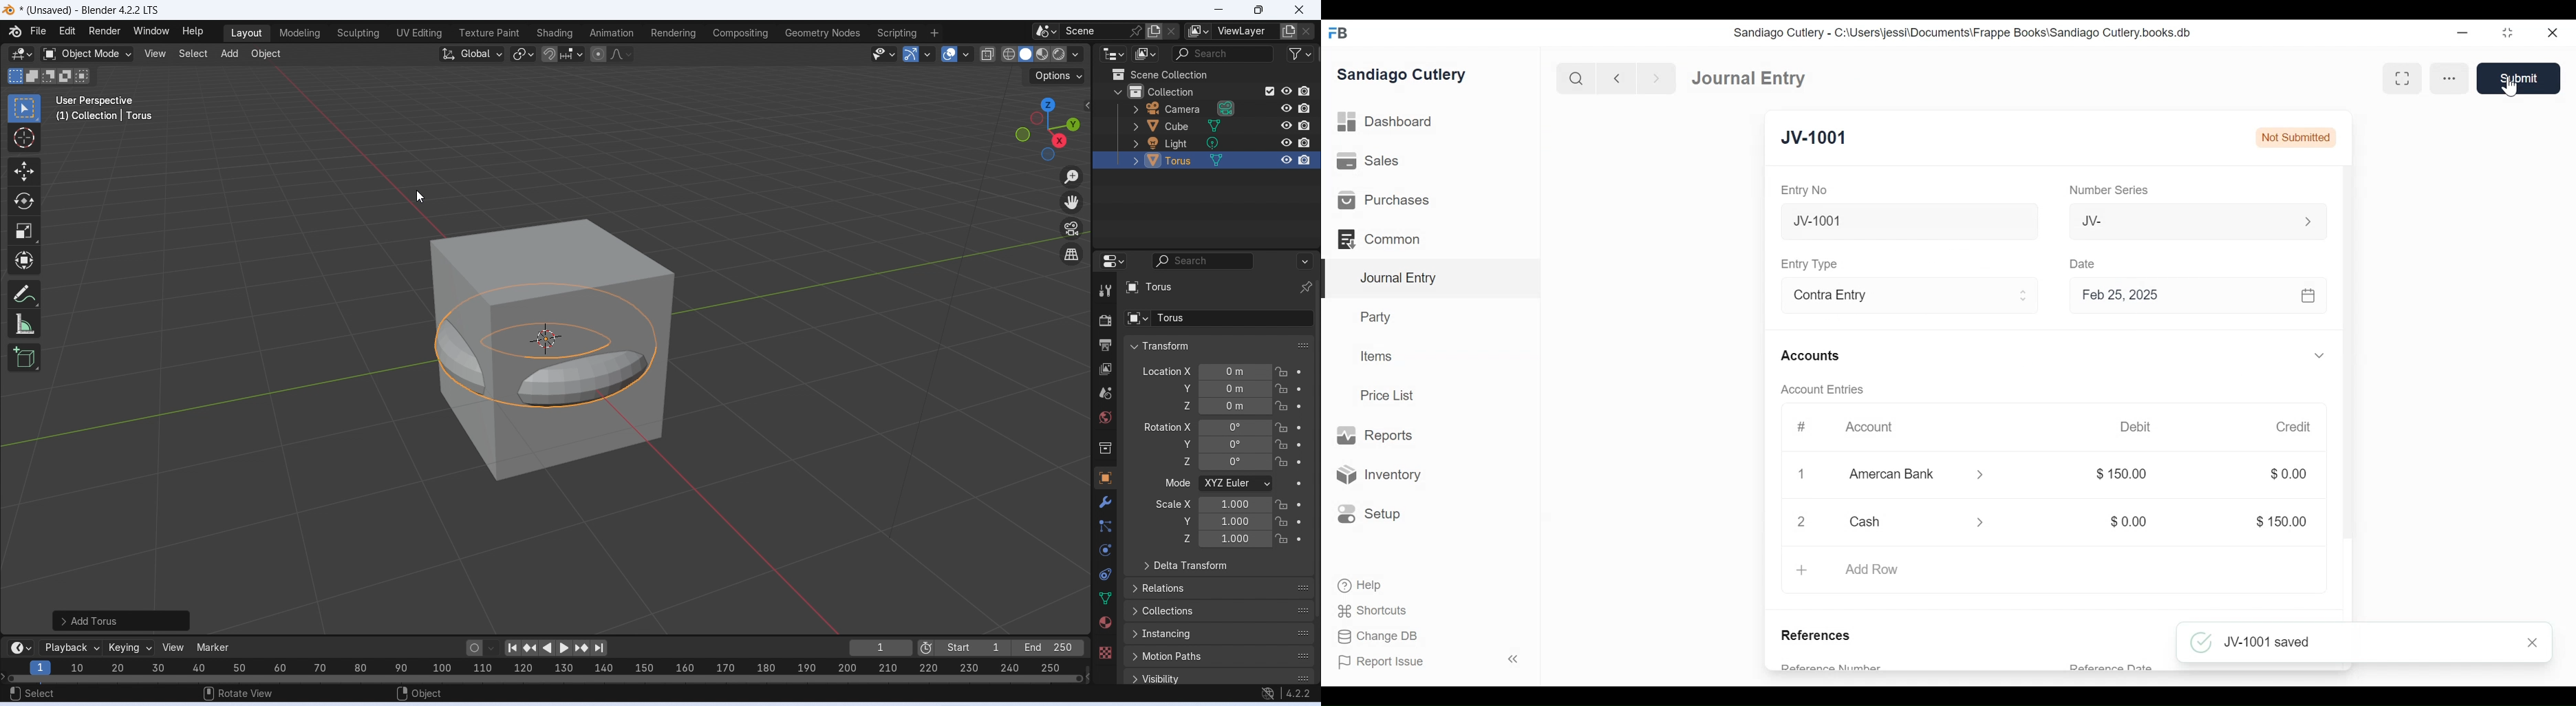  Describe the element at coordinates (2083, 263) in the screenshot. I see `Date` at that location.